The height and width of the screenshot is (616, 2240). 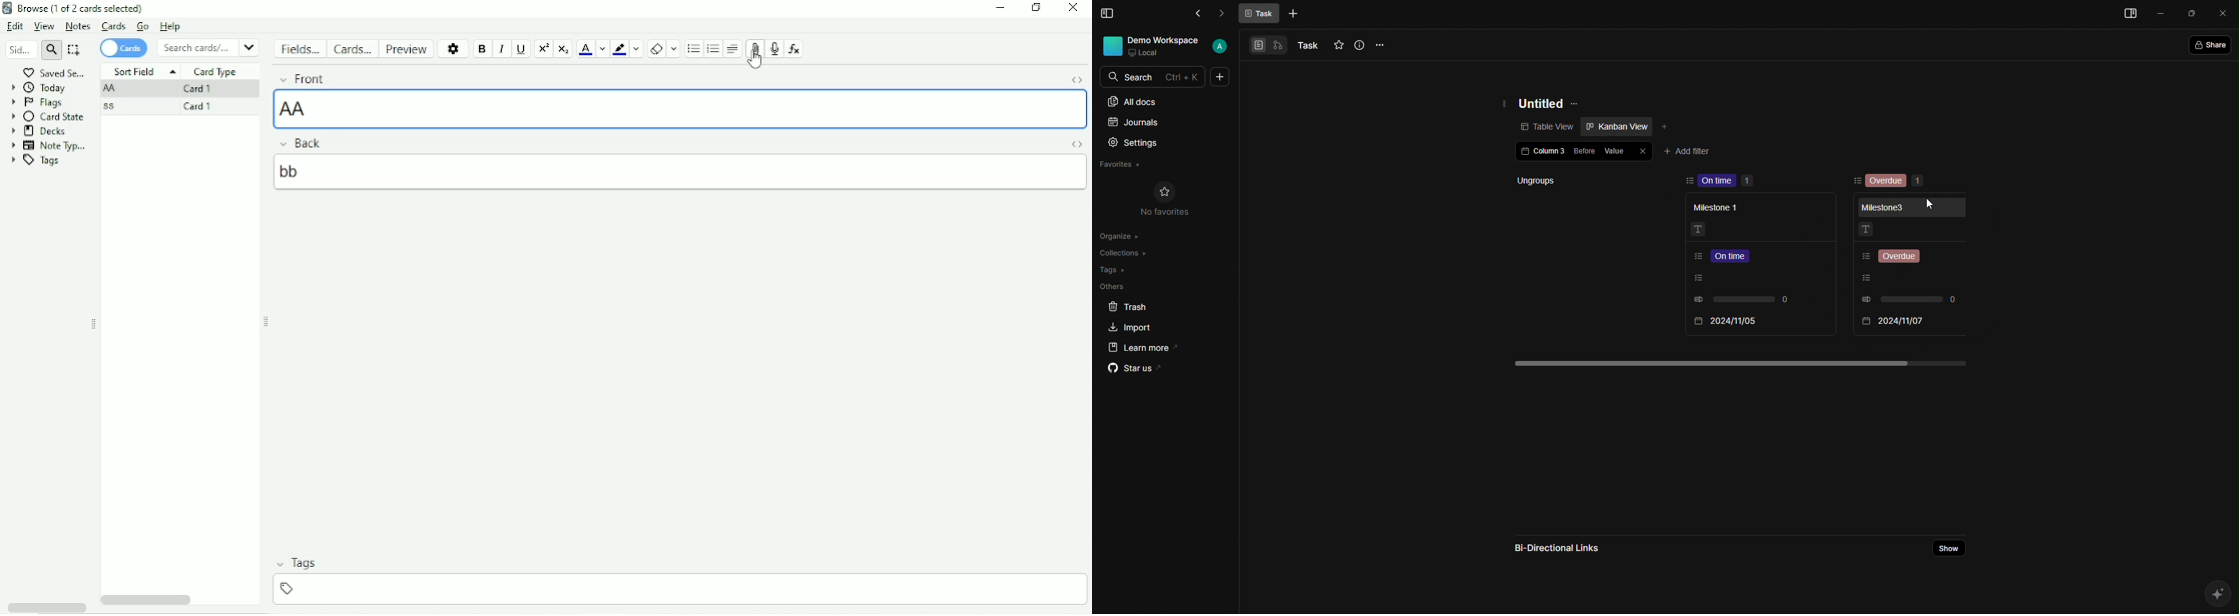 I want to click on AA, so click(x=111, y=90).